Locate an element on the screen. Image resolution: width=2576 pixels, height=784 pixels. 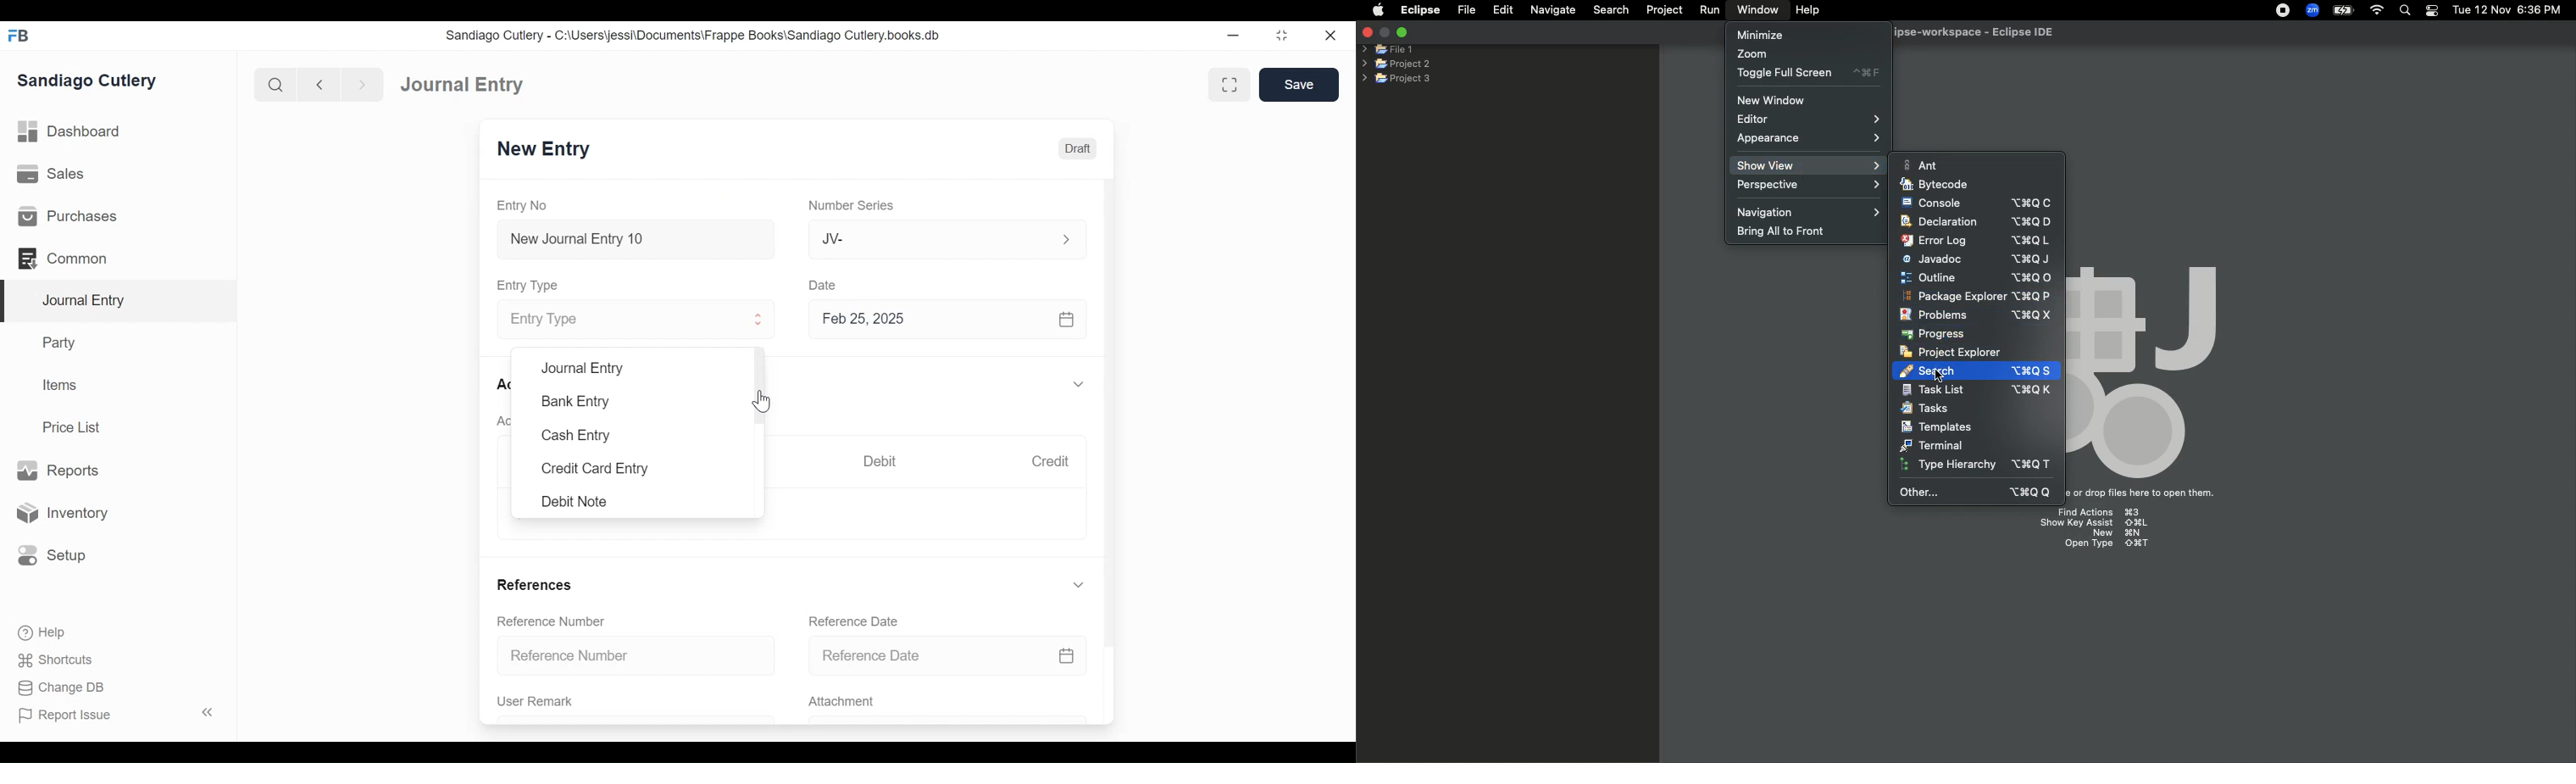
Draft is located at coordinates (1078, 149).